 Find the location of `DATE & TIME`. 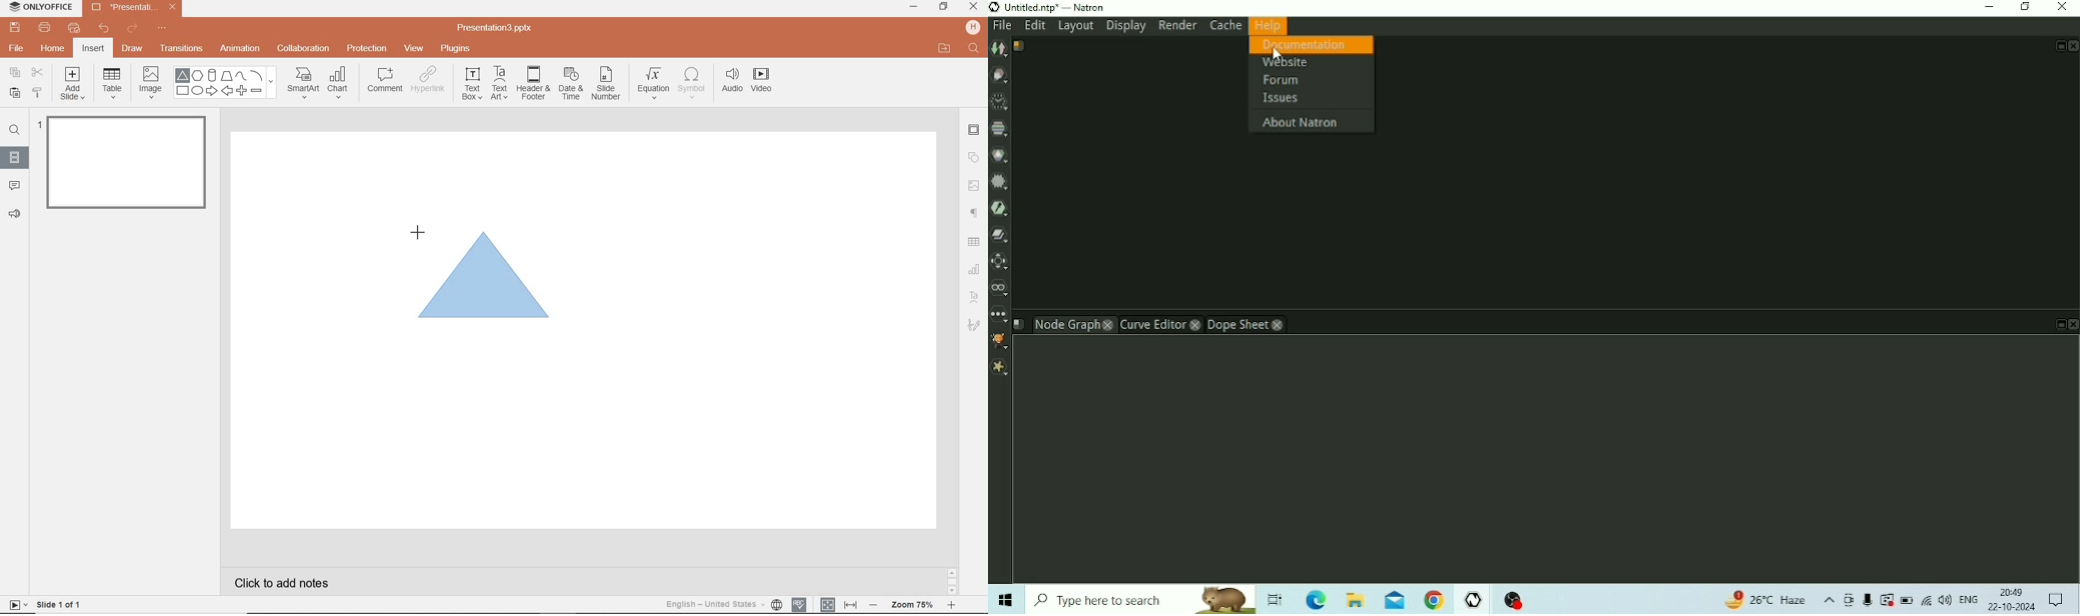

DATE & TIME is located at coordinates (570, 84).